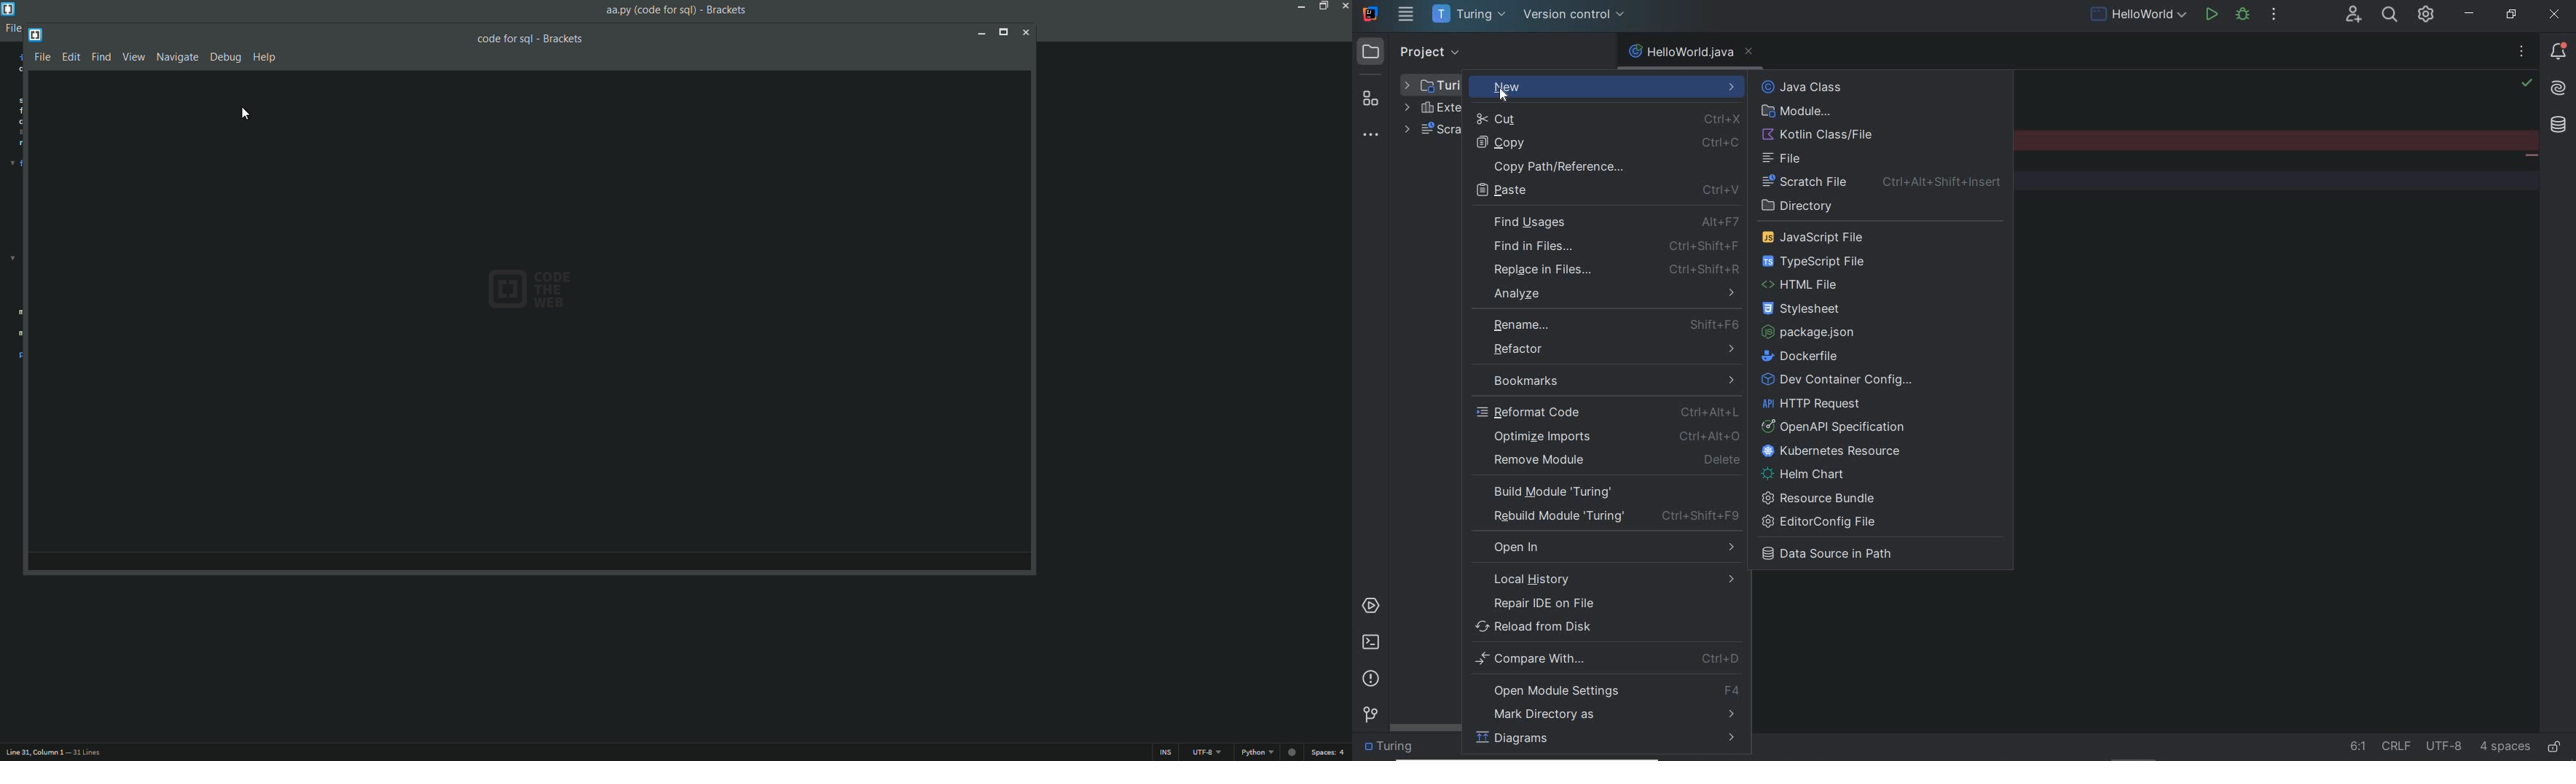 This screenshot has width=2576, height=784. What do you see at coordinates (1605, 715) in the screenshot?
I see `mark directory as` at bounding box center [1605, 715].